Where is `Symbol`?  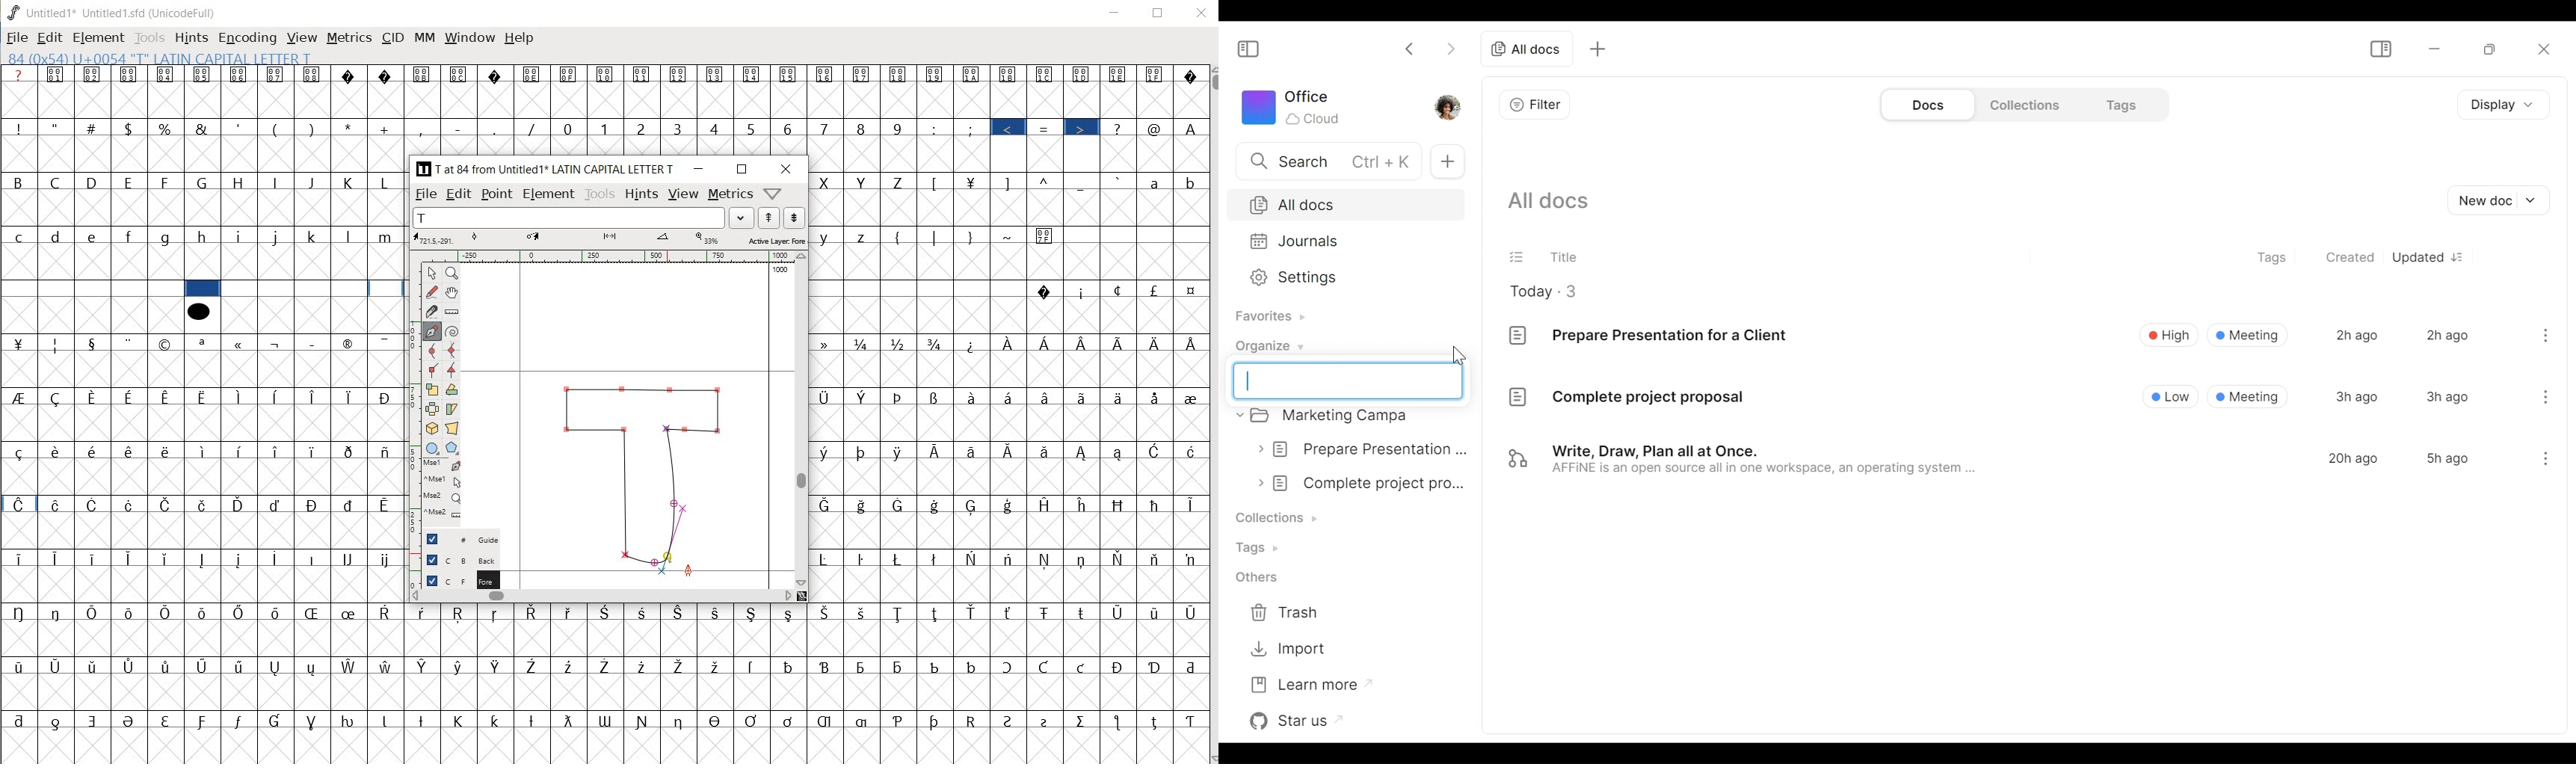 Symbol is located at coordinates (825, 76).